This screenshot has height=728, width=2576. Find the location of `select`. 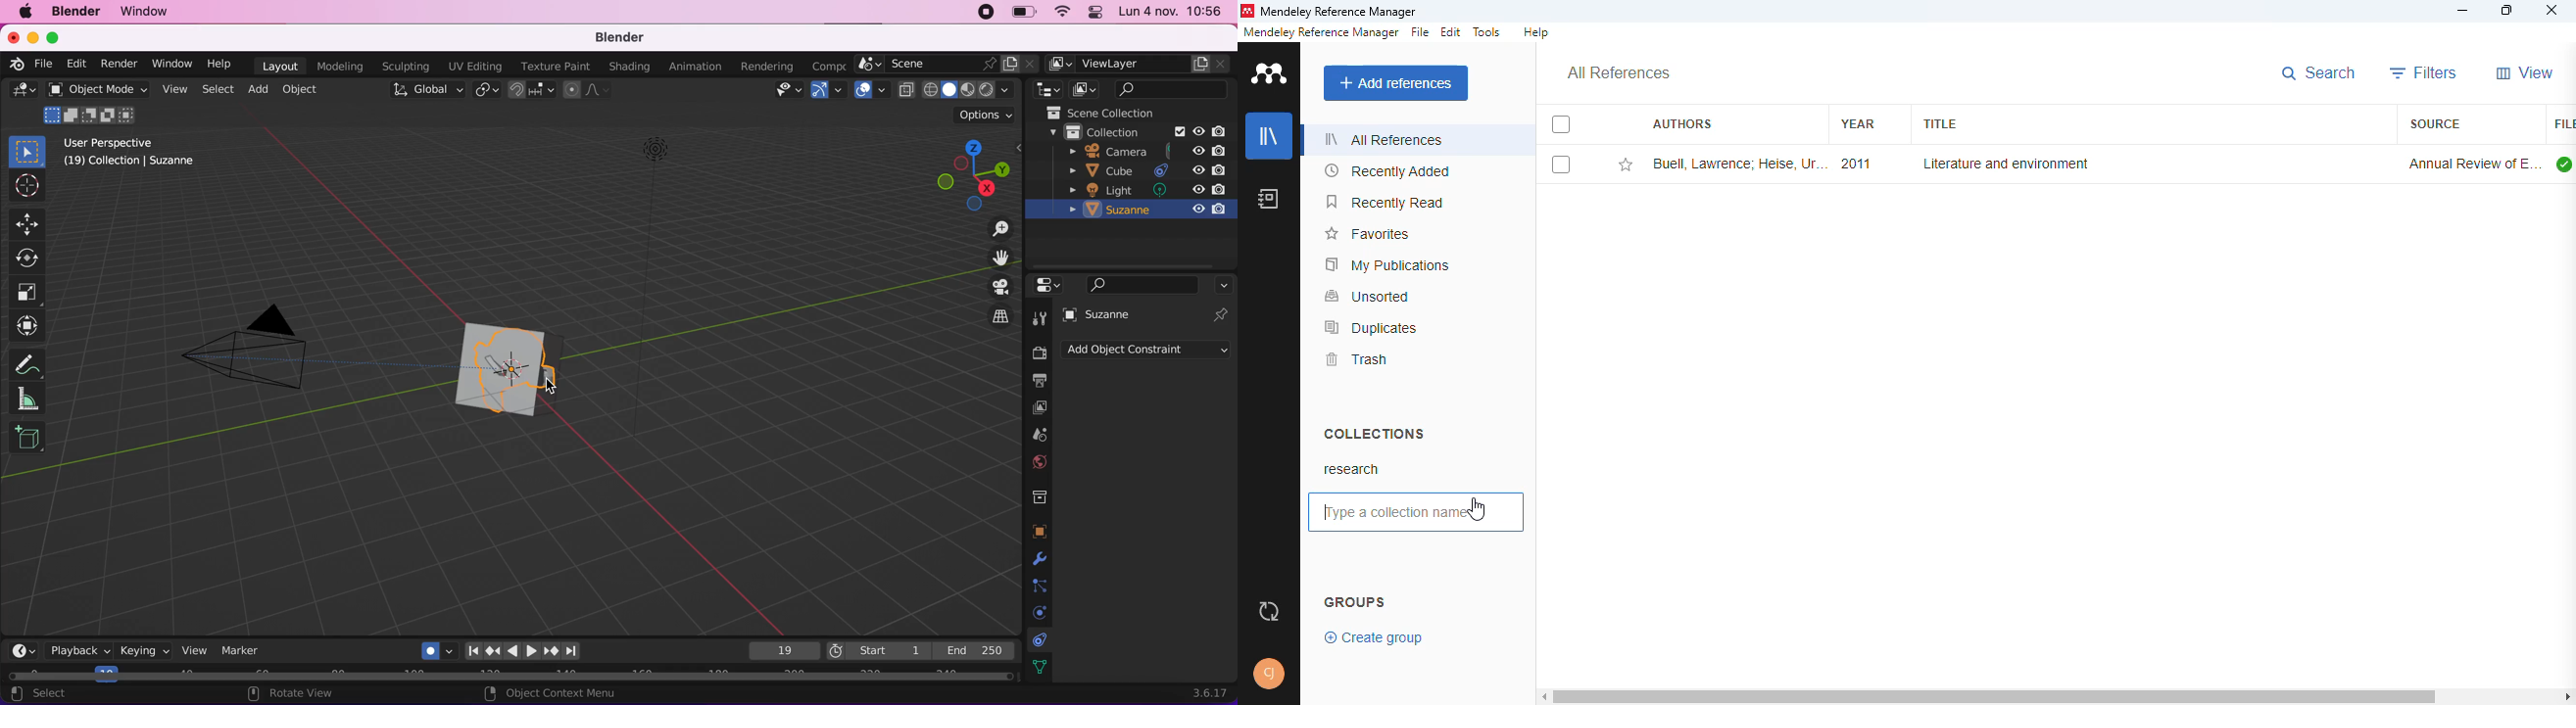

select is located at coordinates (1562, 124).